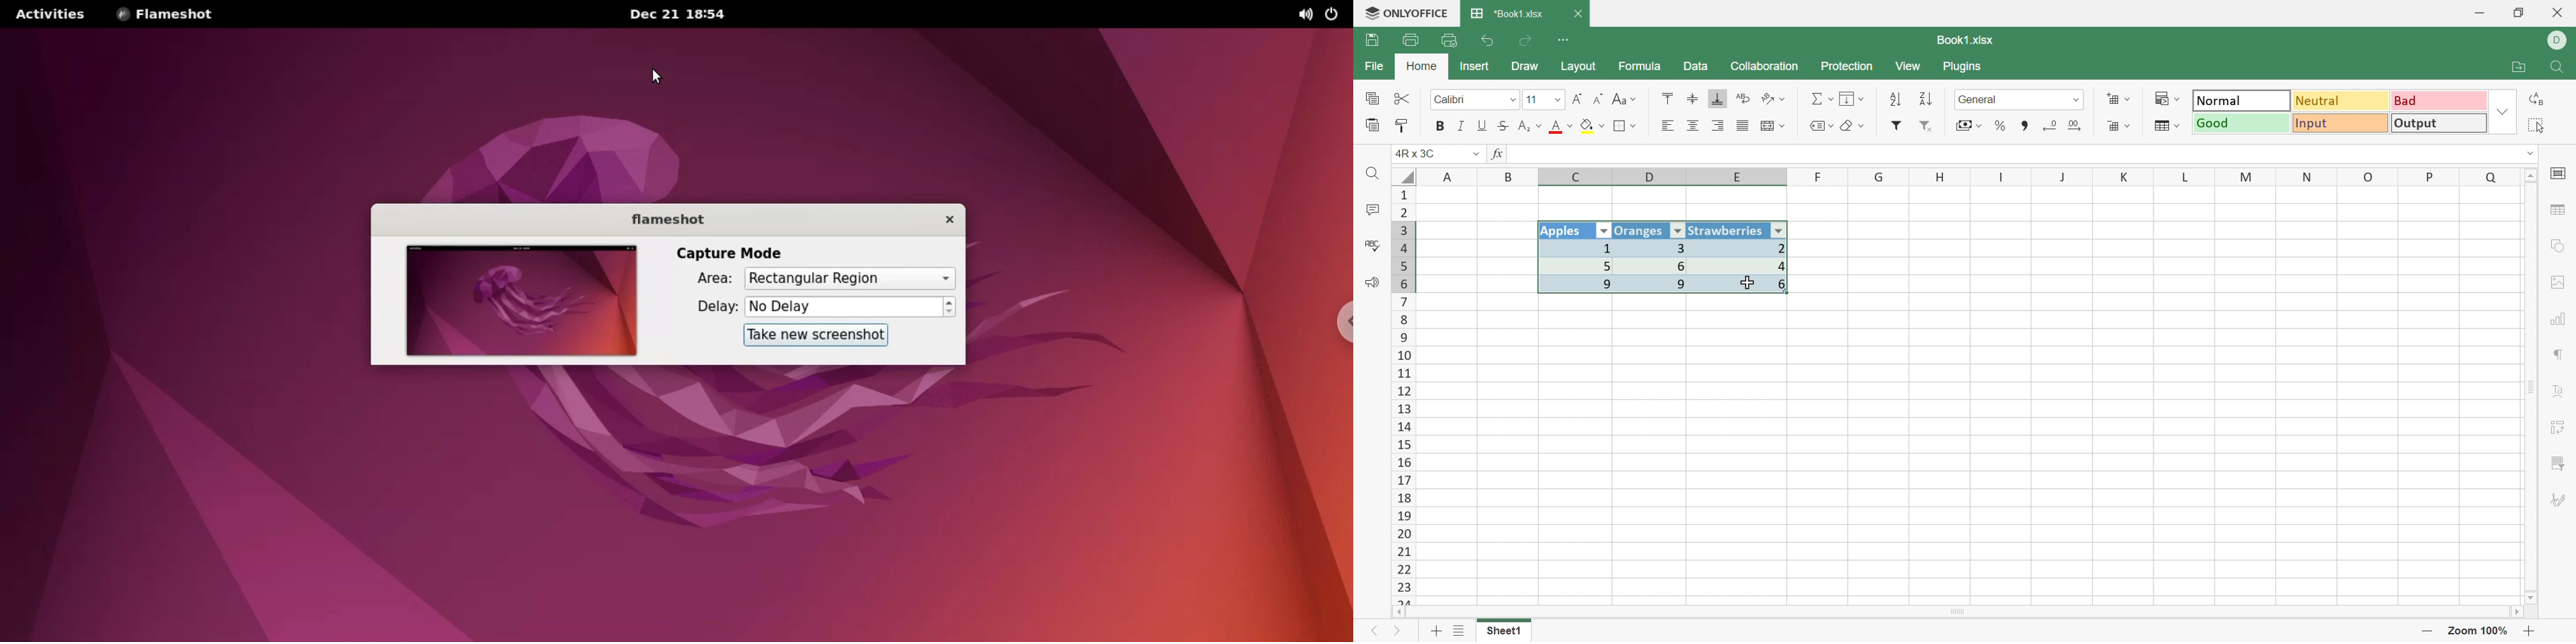 This screenshot has width=2576, height=644. Describe the element at coordinates (1764, 65) in the screenshot. I see `Collaboration` at that location.